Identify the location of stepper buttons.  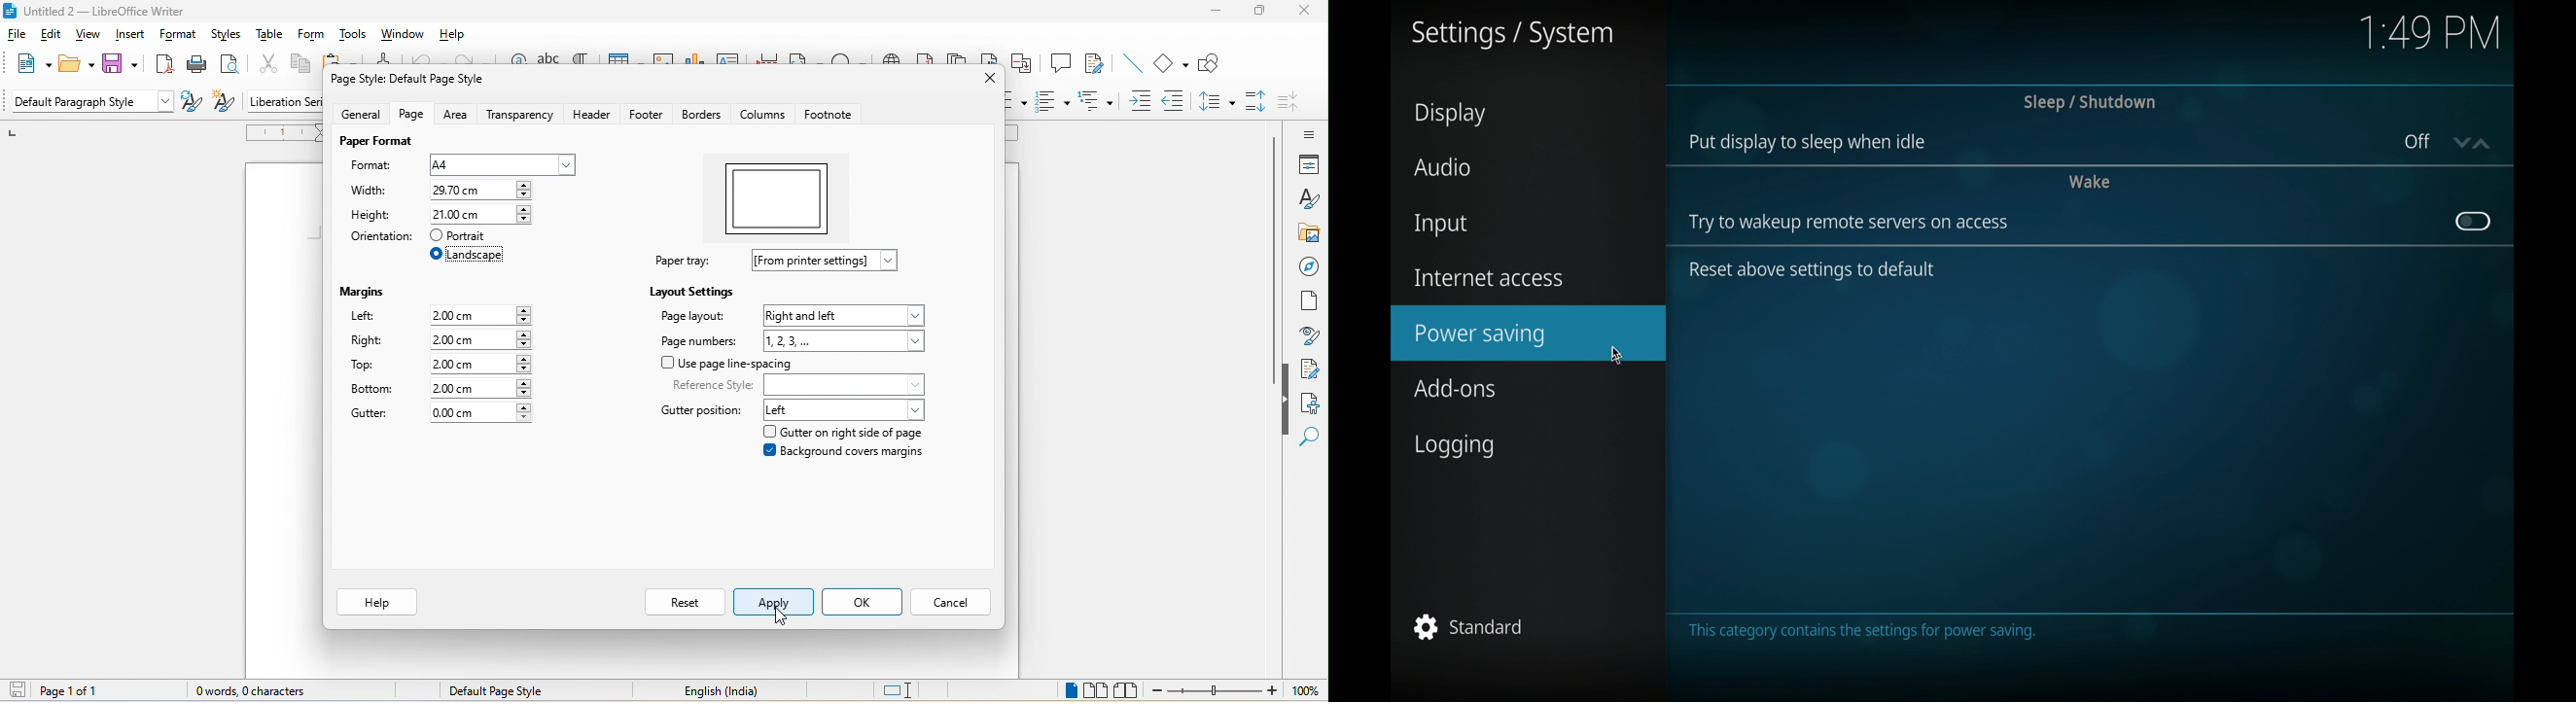
(2471, 142).